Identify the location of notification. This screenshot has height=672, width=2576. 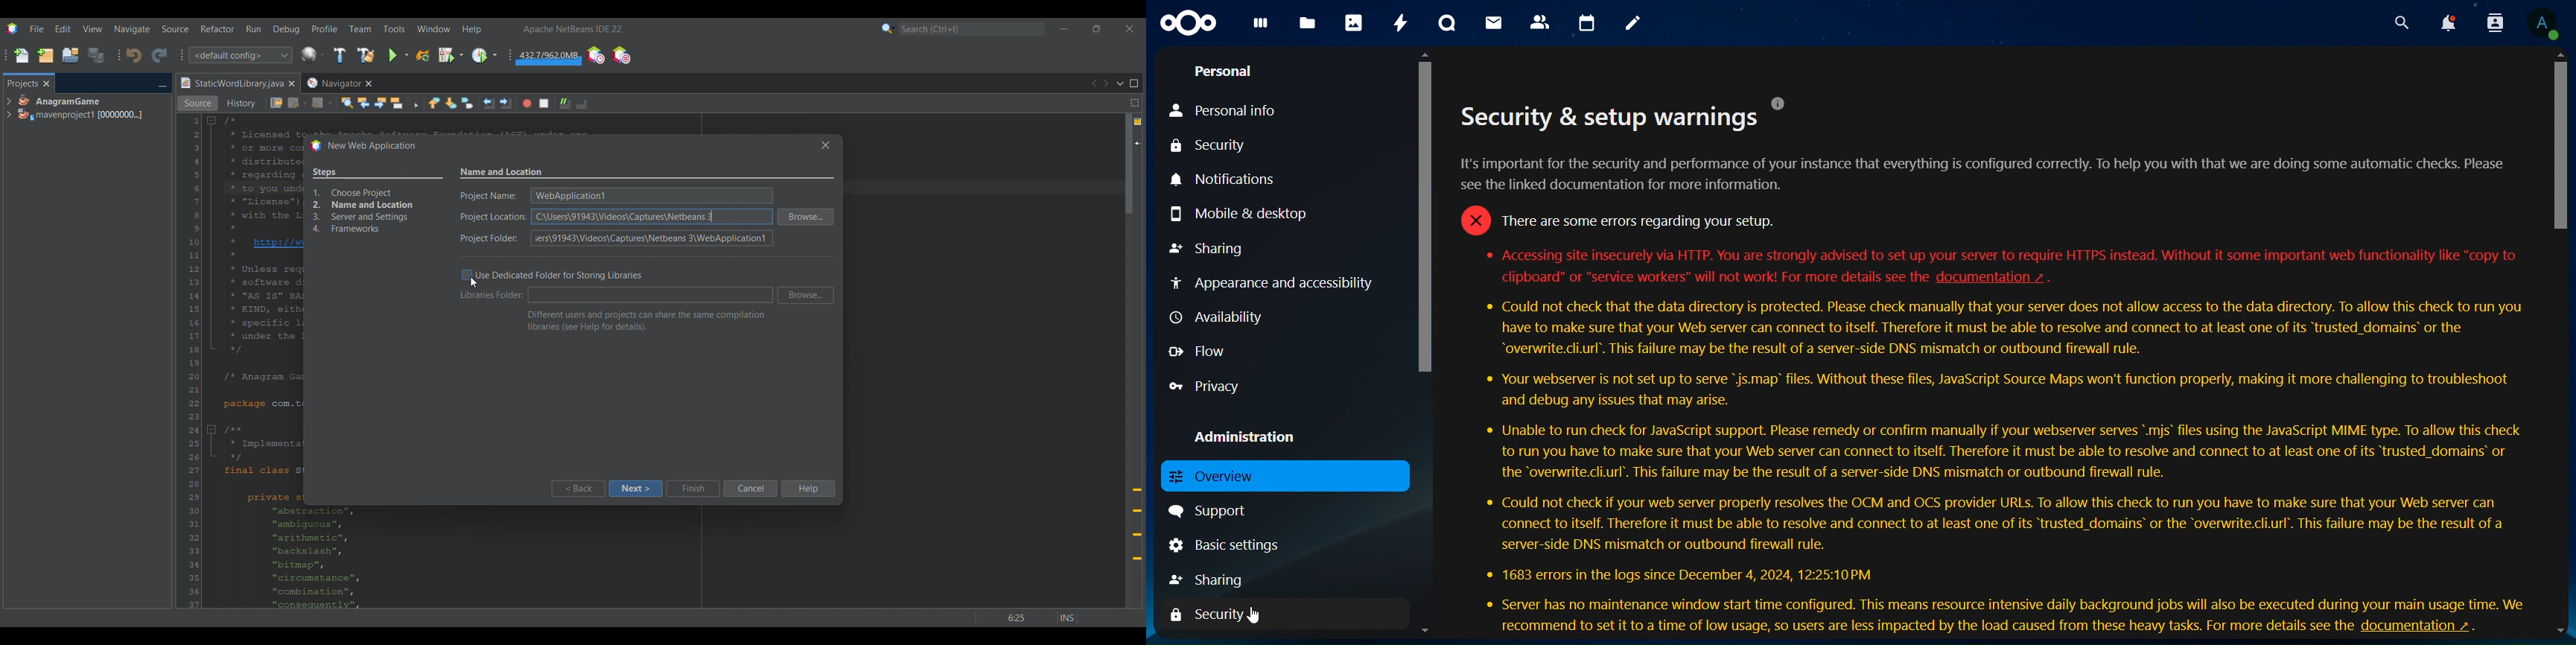
(2447, 24).